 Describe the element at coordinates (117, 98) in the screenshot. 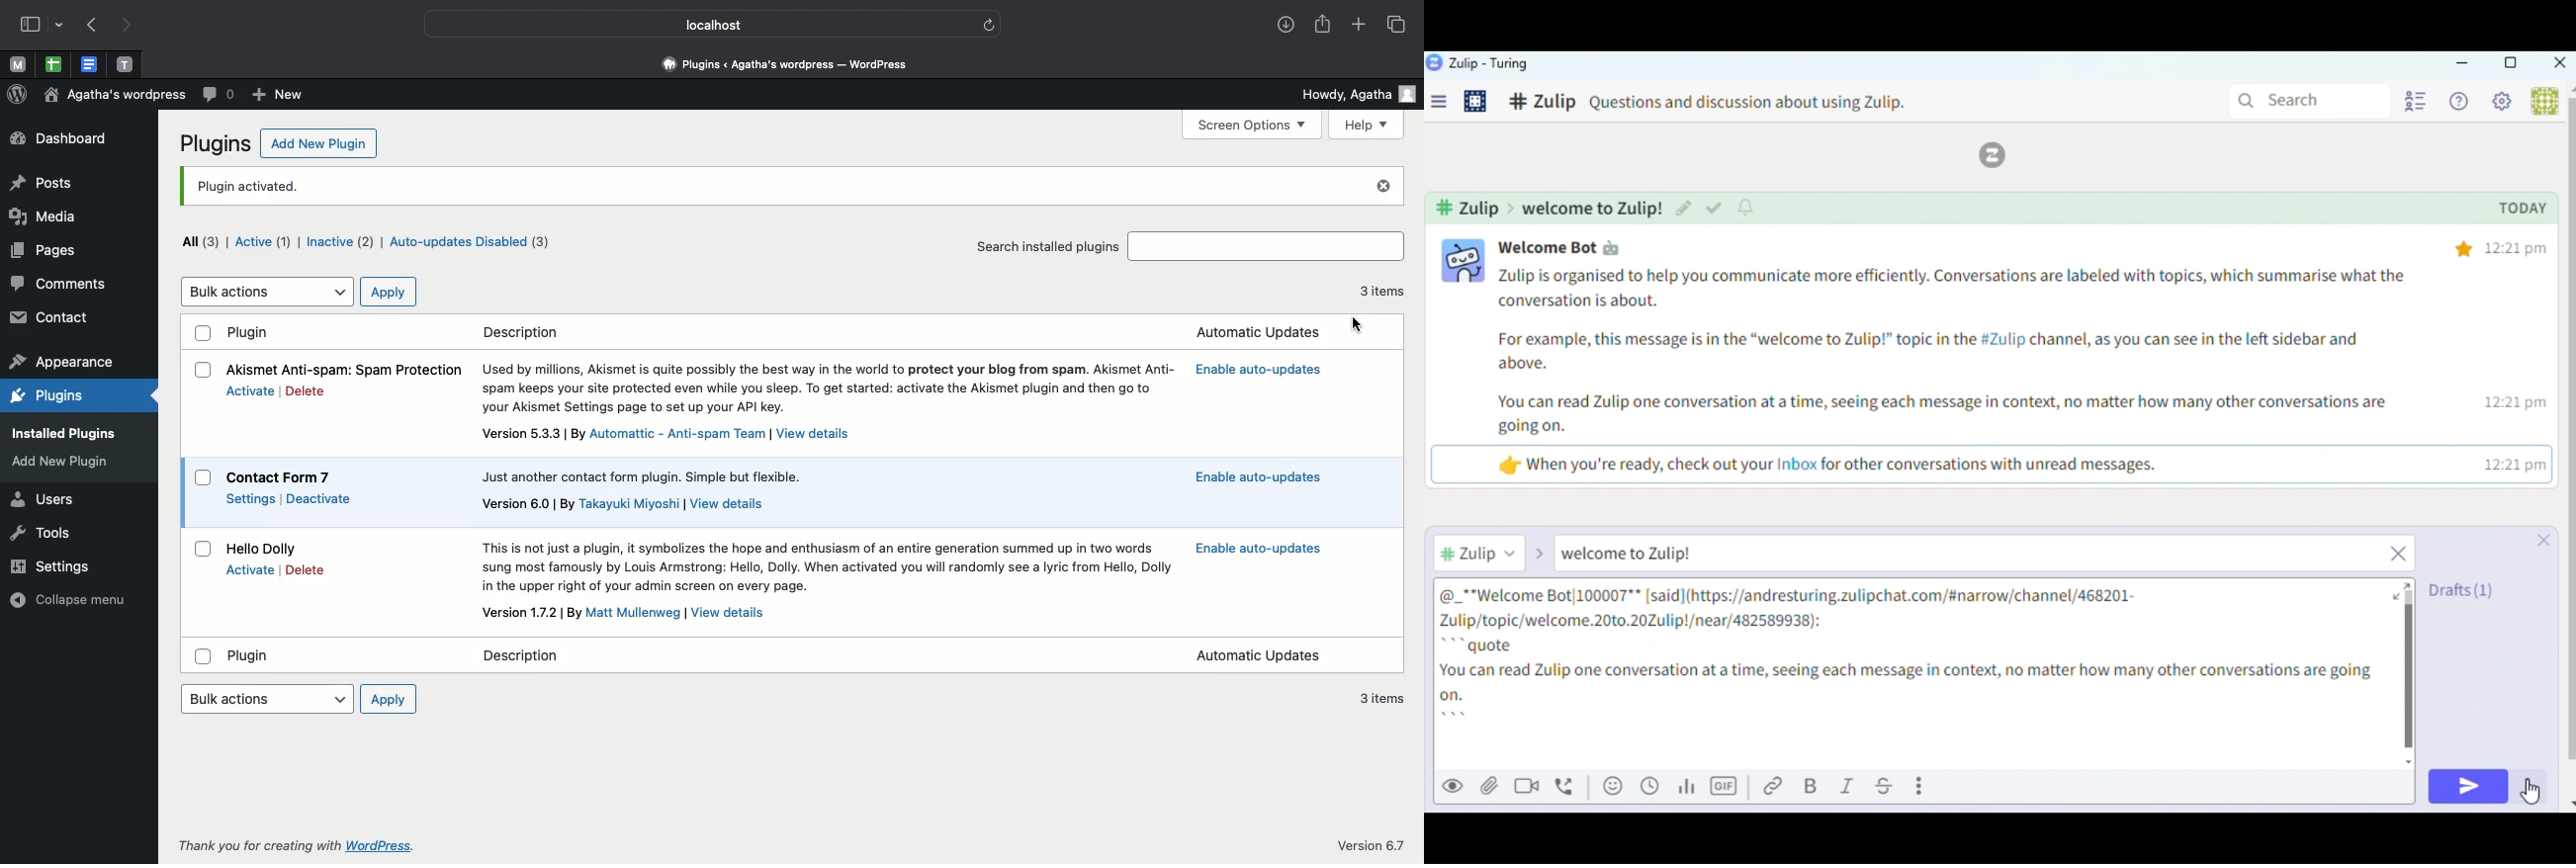

I see `Wordpress name` at that location.